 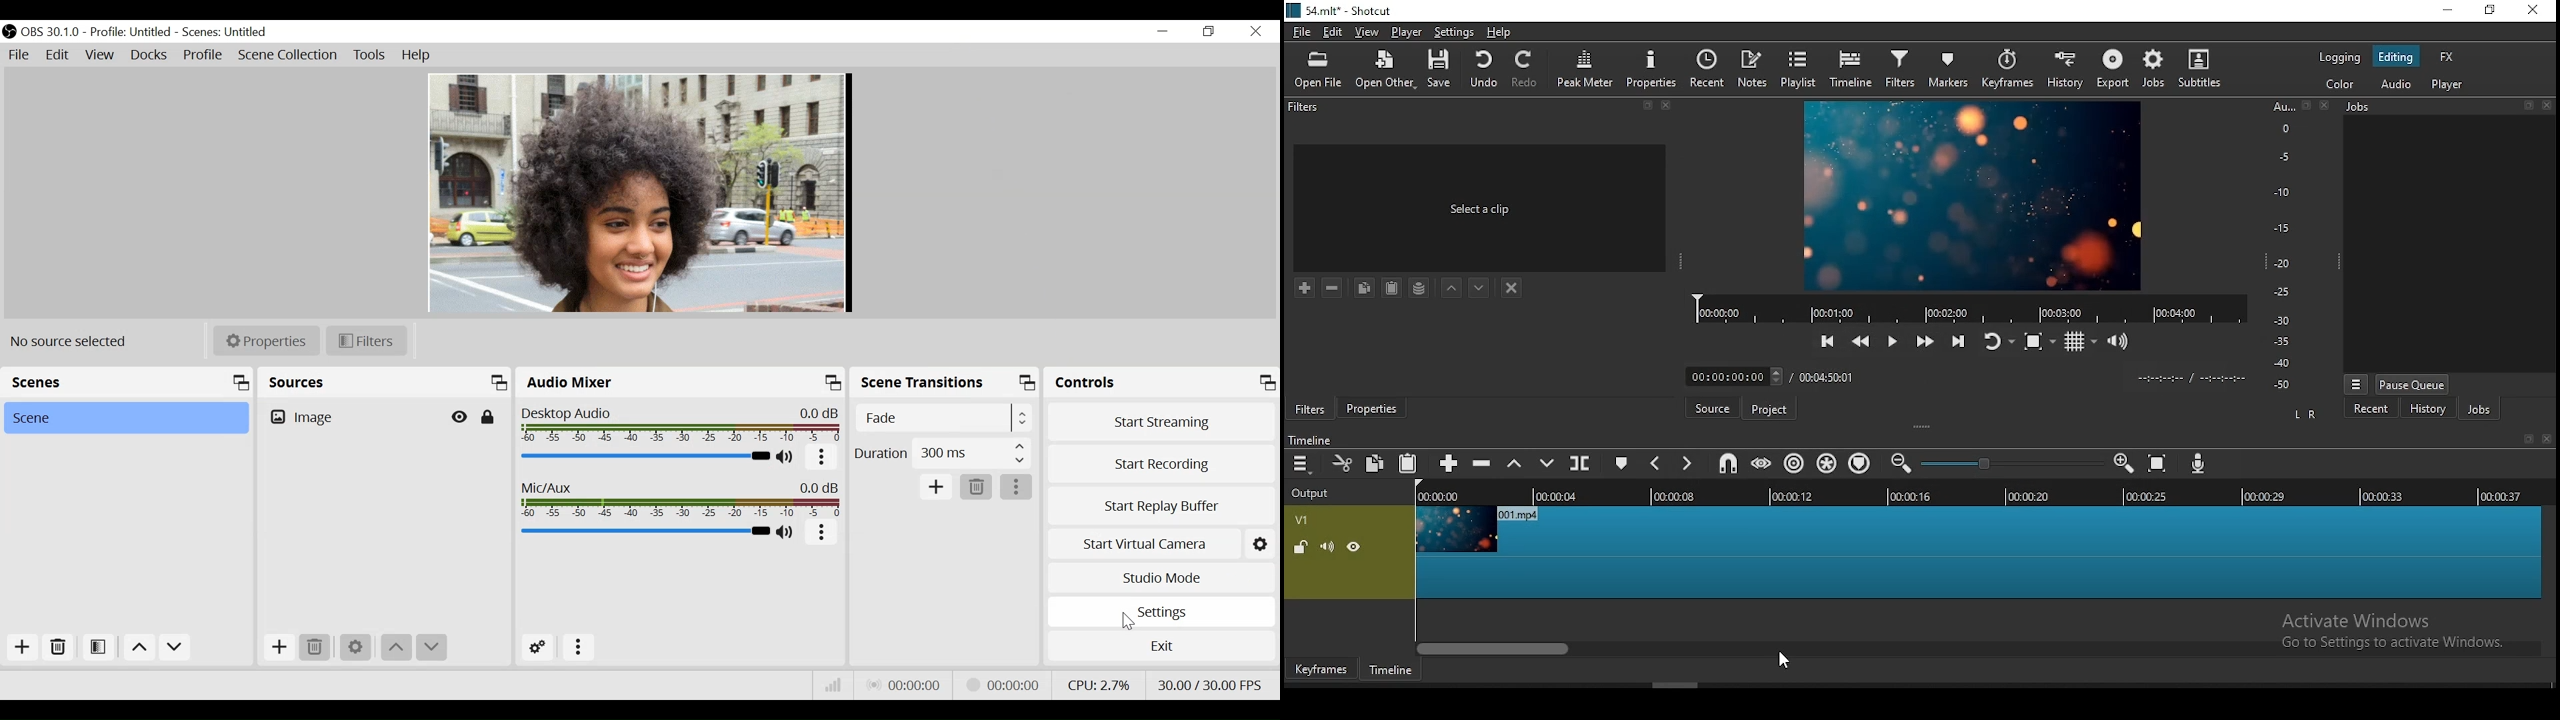 What do you see at coordinates (278, 649) in the screenshot?
I see `Add Source` at bounding box center [278, 649].